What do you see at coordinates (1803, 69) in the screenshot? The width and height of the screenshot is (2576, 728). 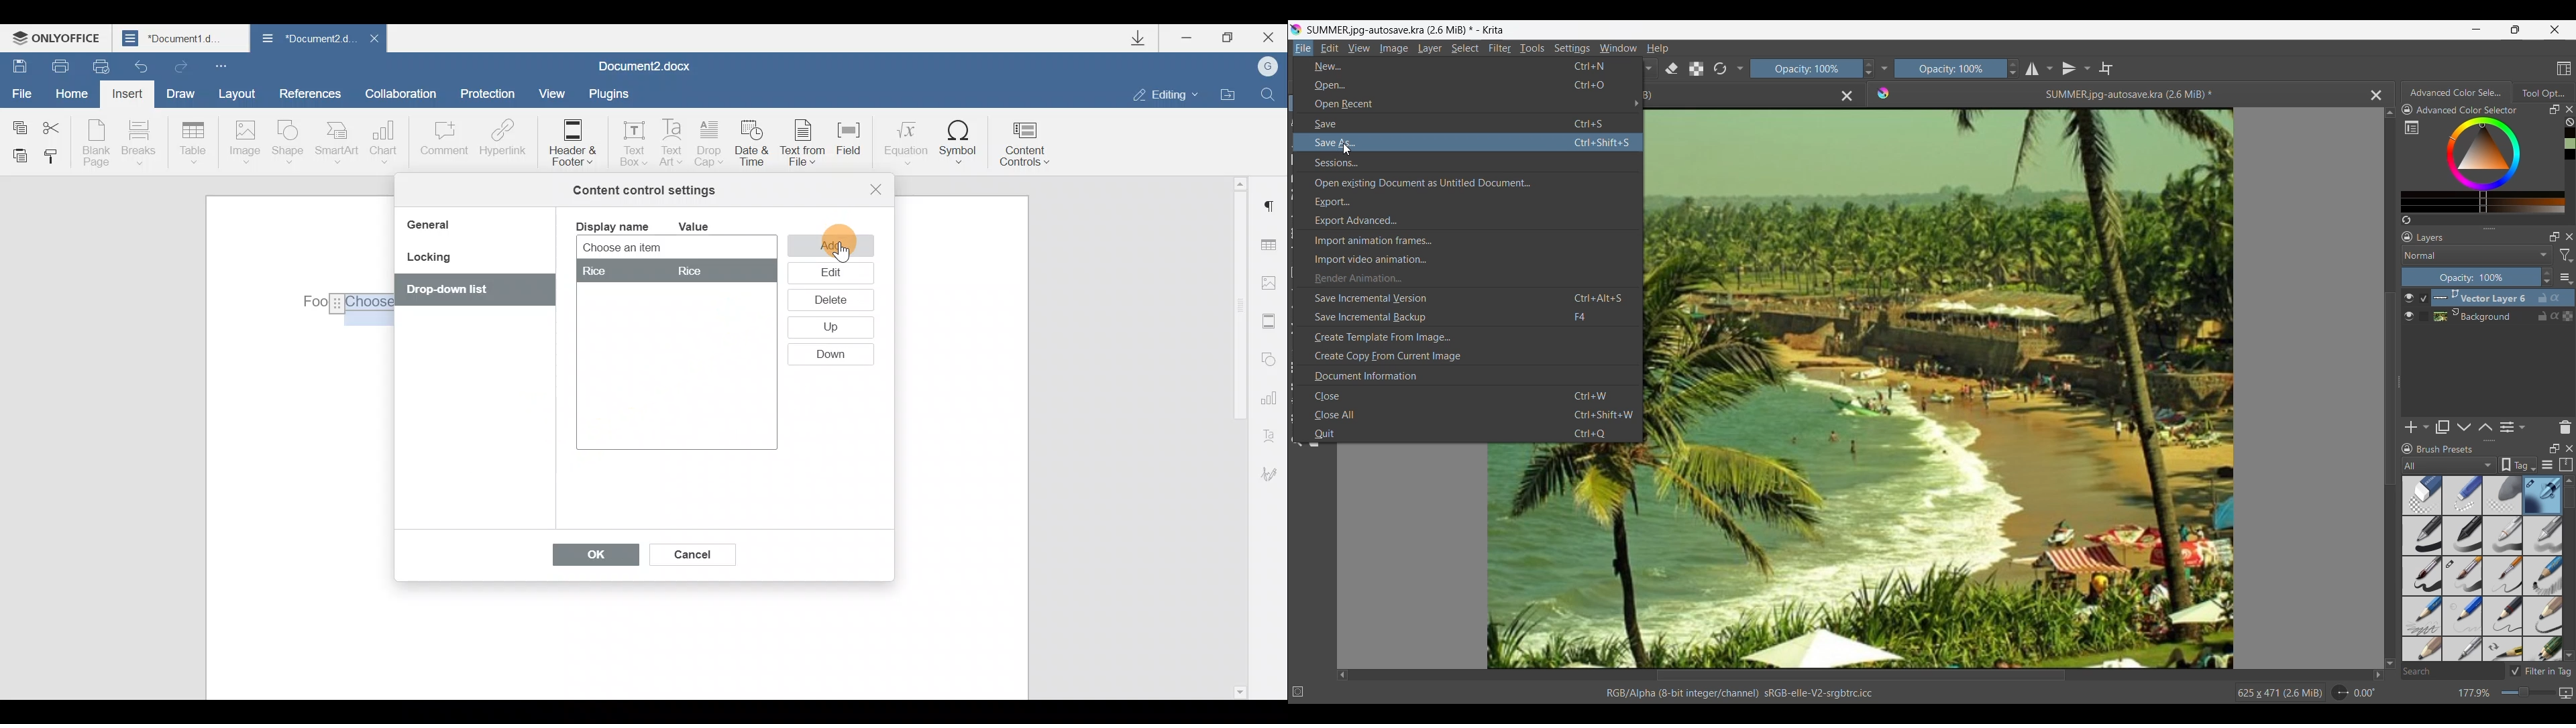 I see `Scale to change opacity` at bounding box center [1803, 69].